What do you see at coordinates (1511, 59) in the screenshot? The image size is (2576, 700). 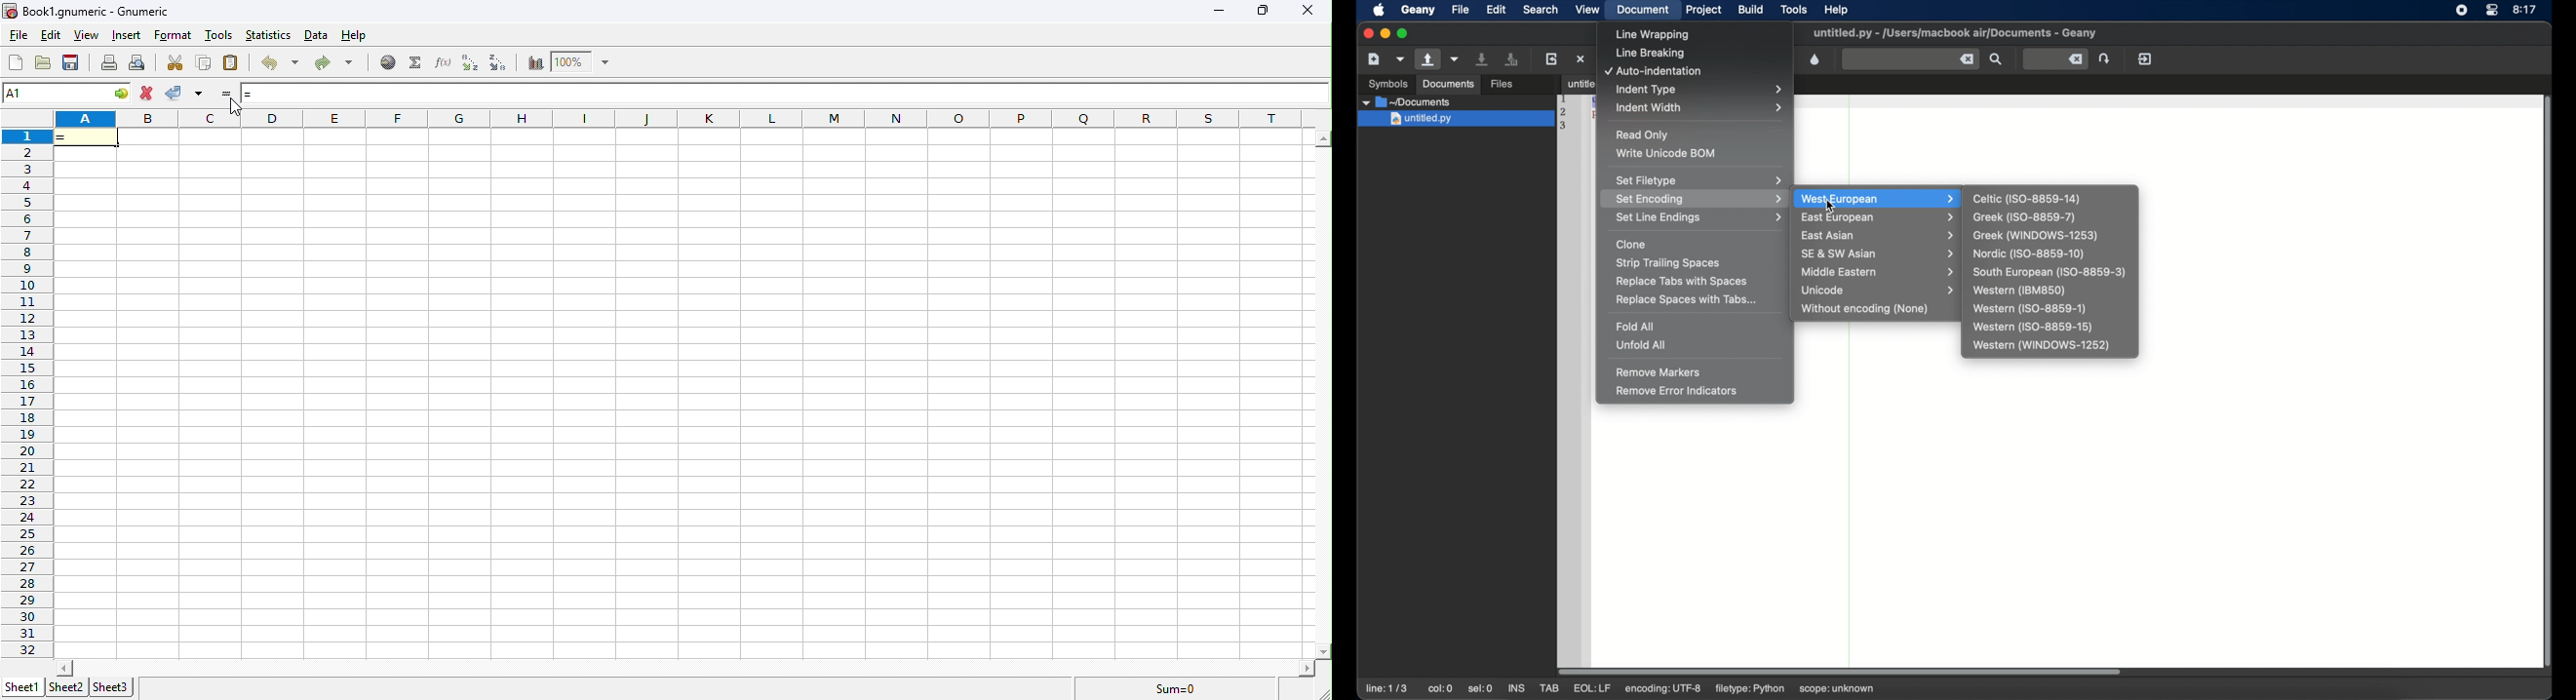 I see `save all open files` at bounding box center [1511, 59].